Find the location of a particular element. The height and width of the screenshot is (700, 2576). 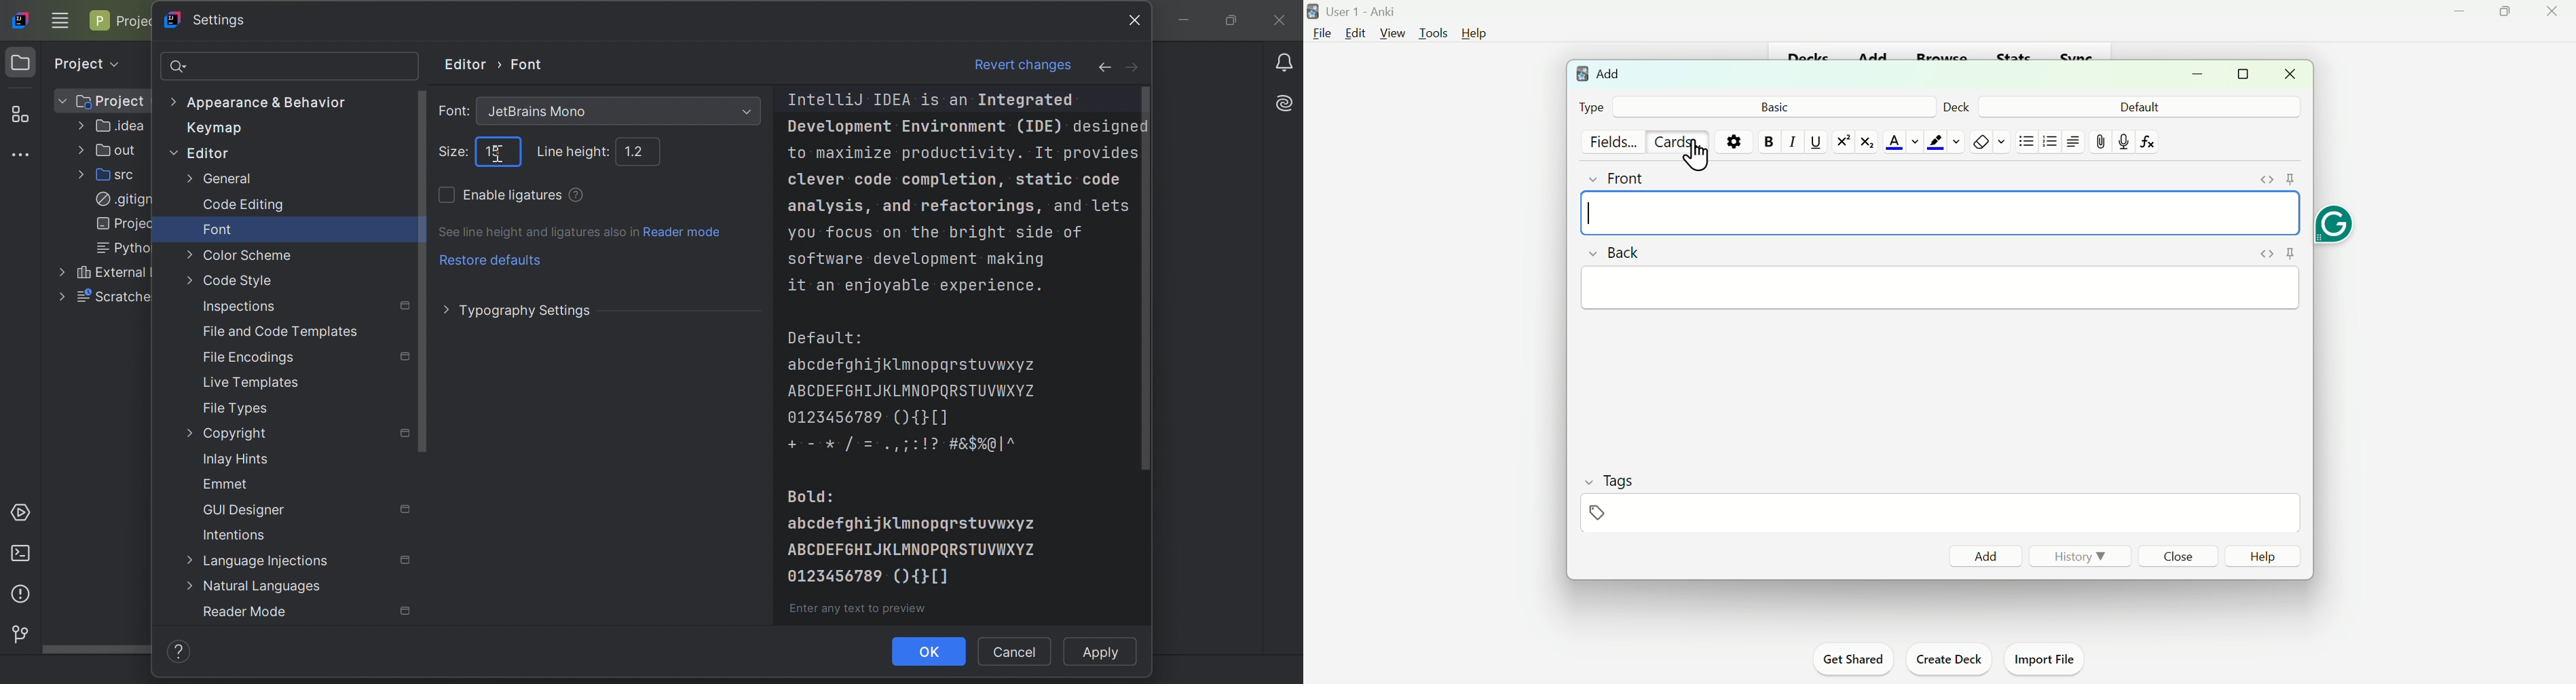

Create Deck is located at coordinates (1951, 661).